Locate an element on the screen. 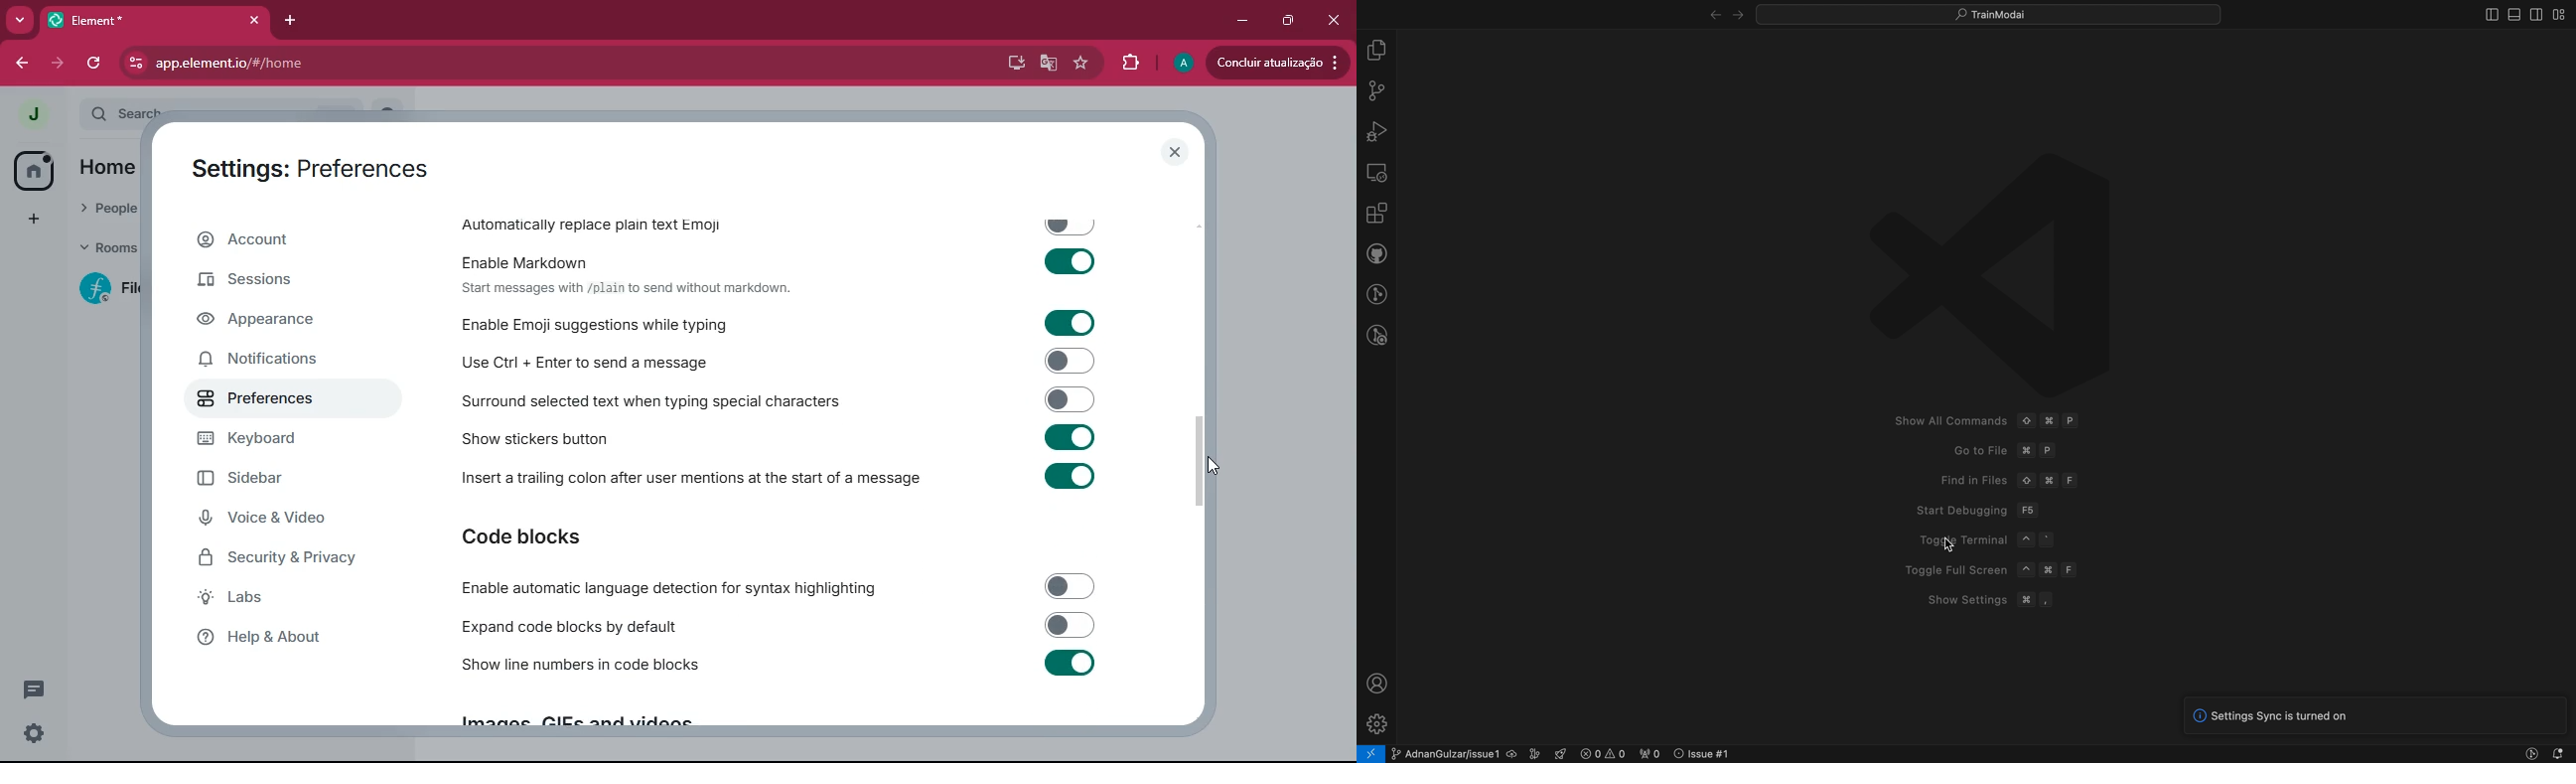 The height and width of the screenshot is (784, 2576). account is located at coordinates (297, 239).